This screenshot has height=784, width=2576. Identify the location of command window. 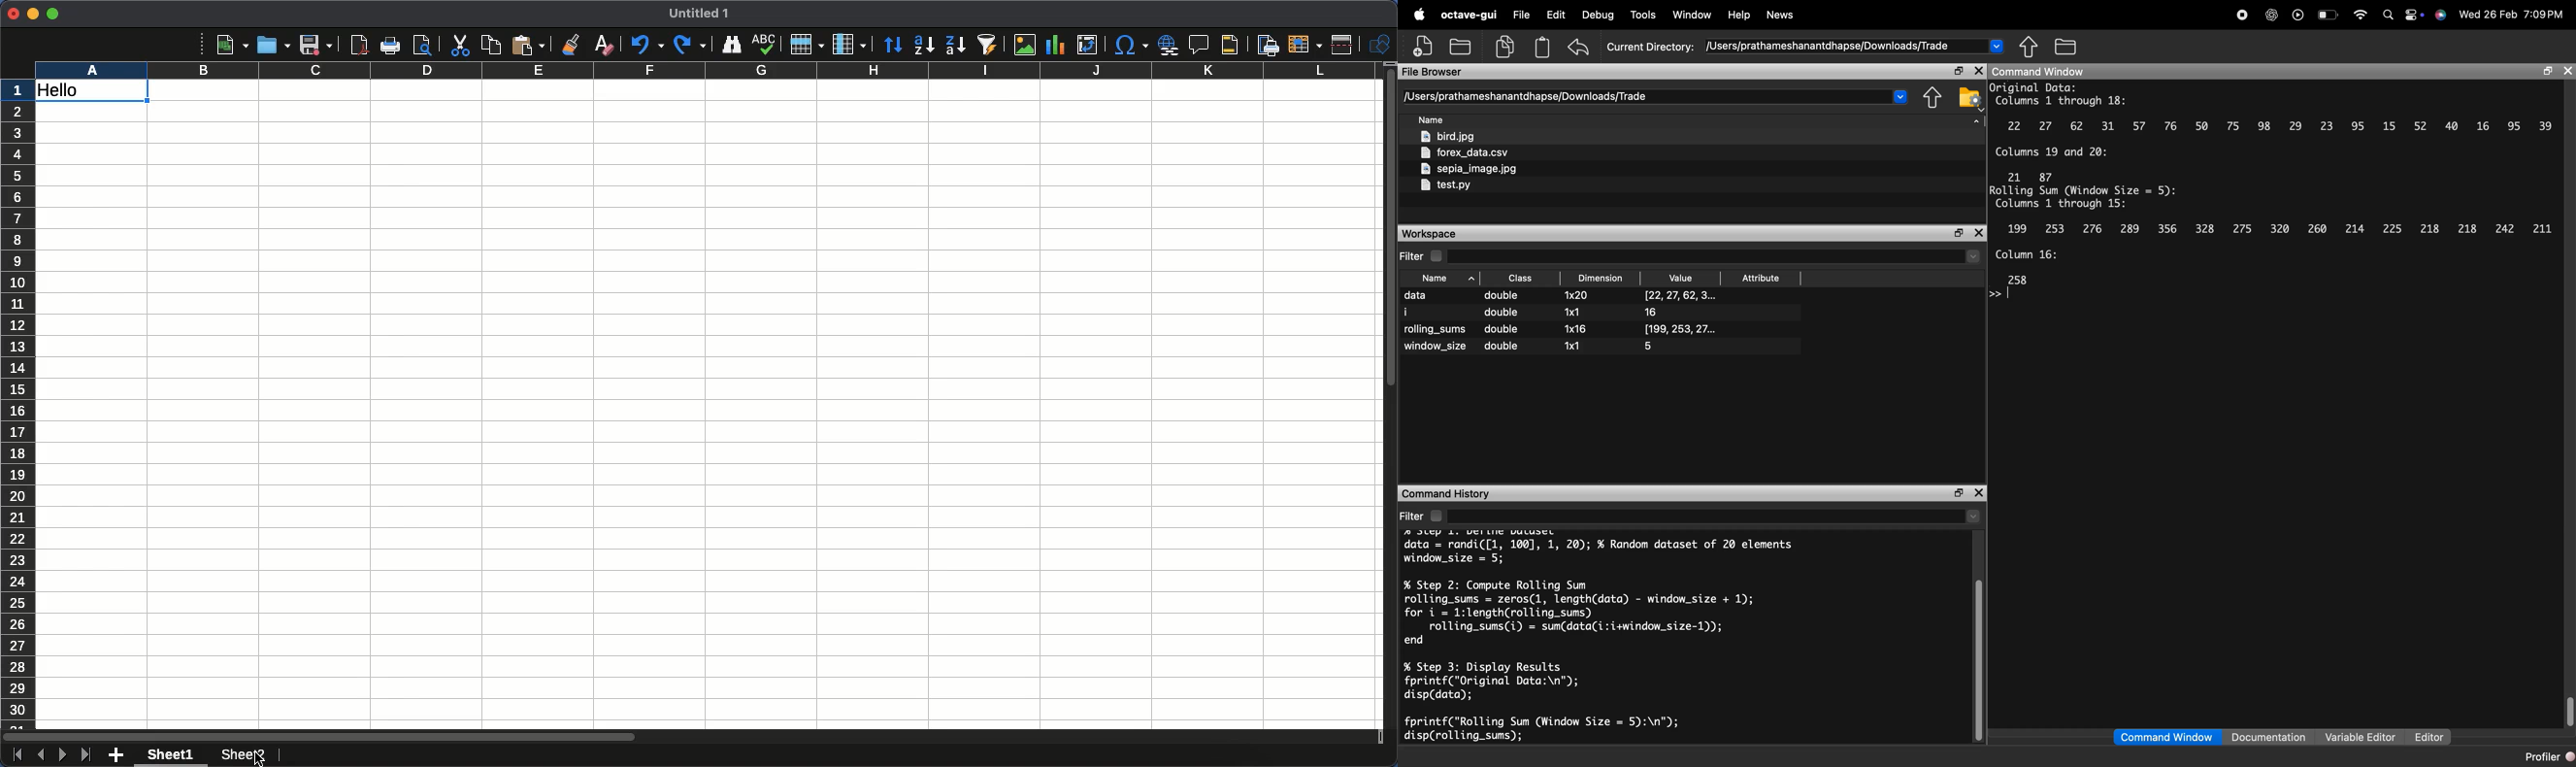
(2165, 737).